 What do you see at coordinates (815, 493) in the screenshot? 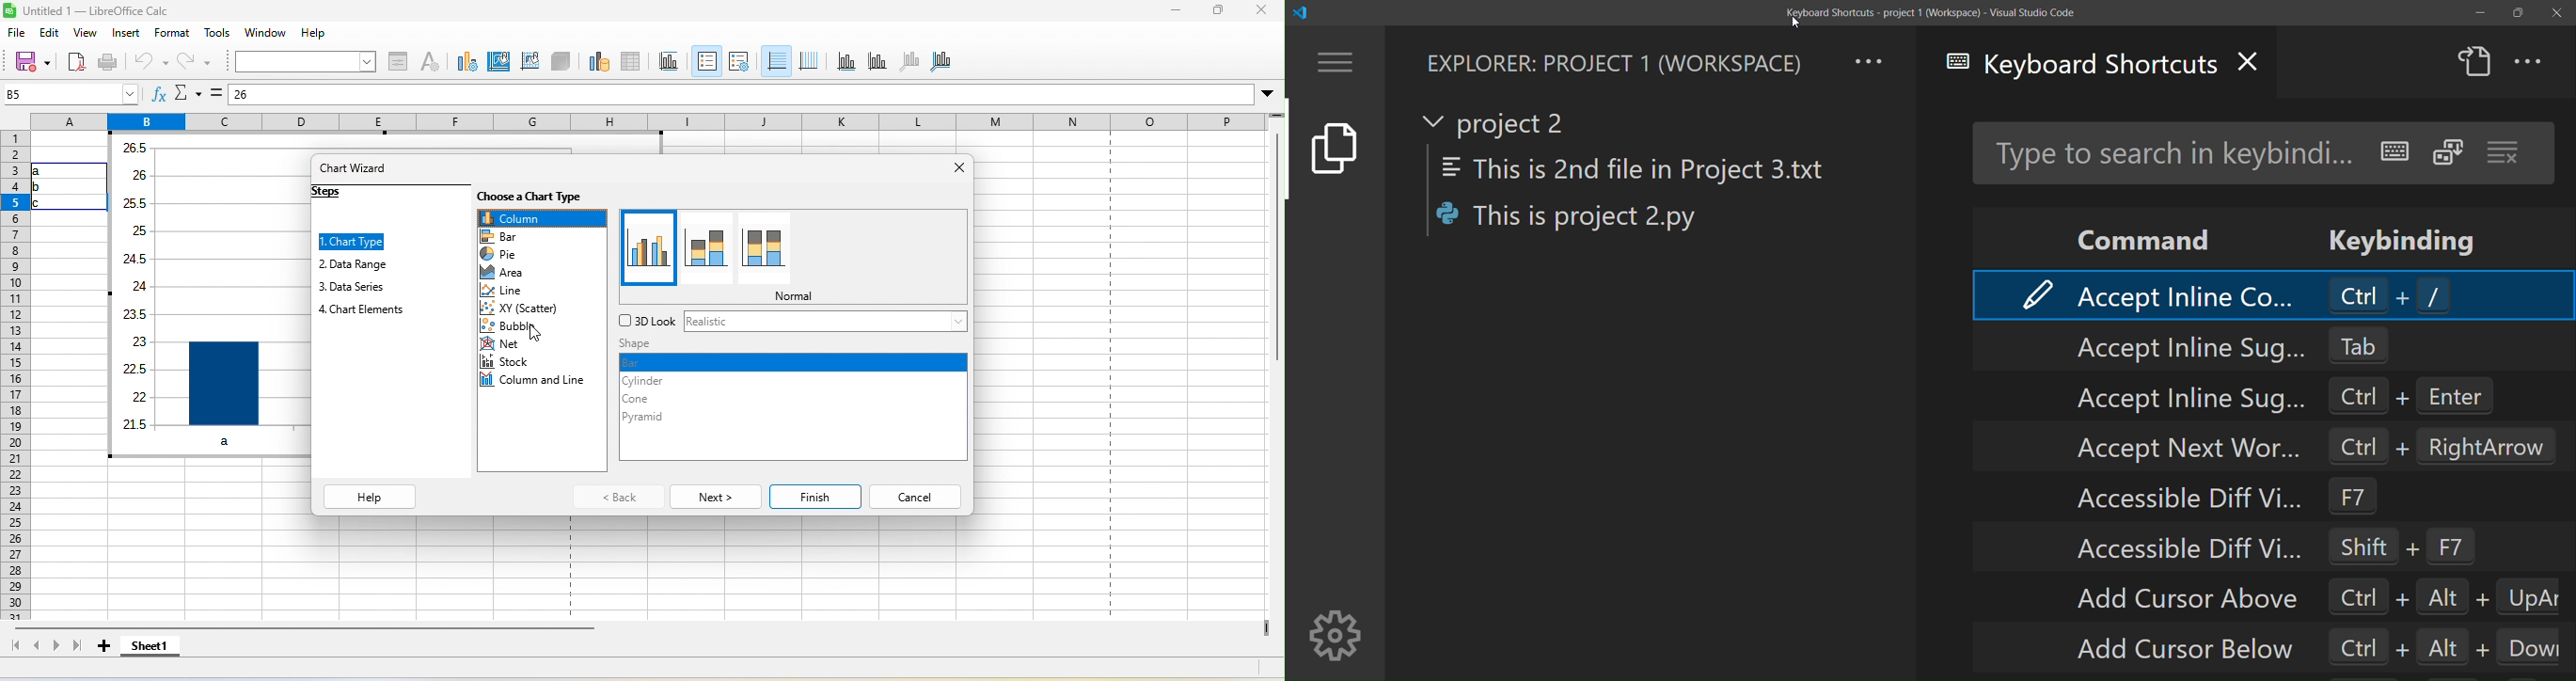
I see `finish` at bounding box center [815, 493].